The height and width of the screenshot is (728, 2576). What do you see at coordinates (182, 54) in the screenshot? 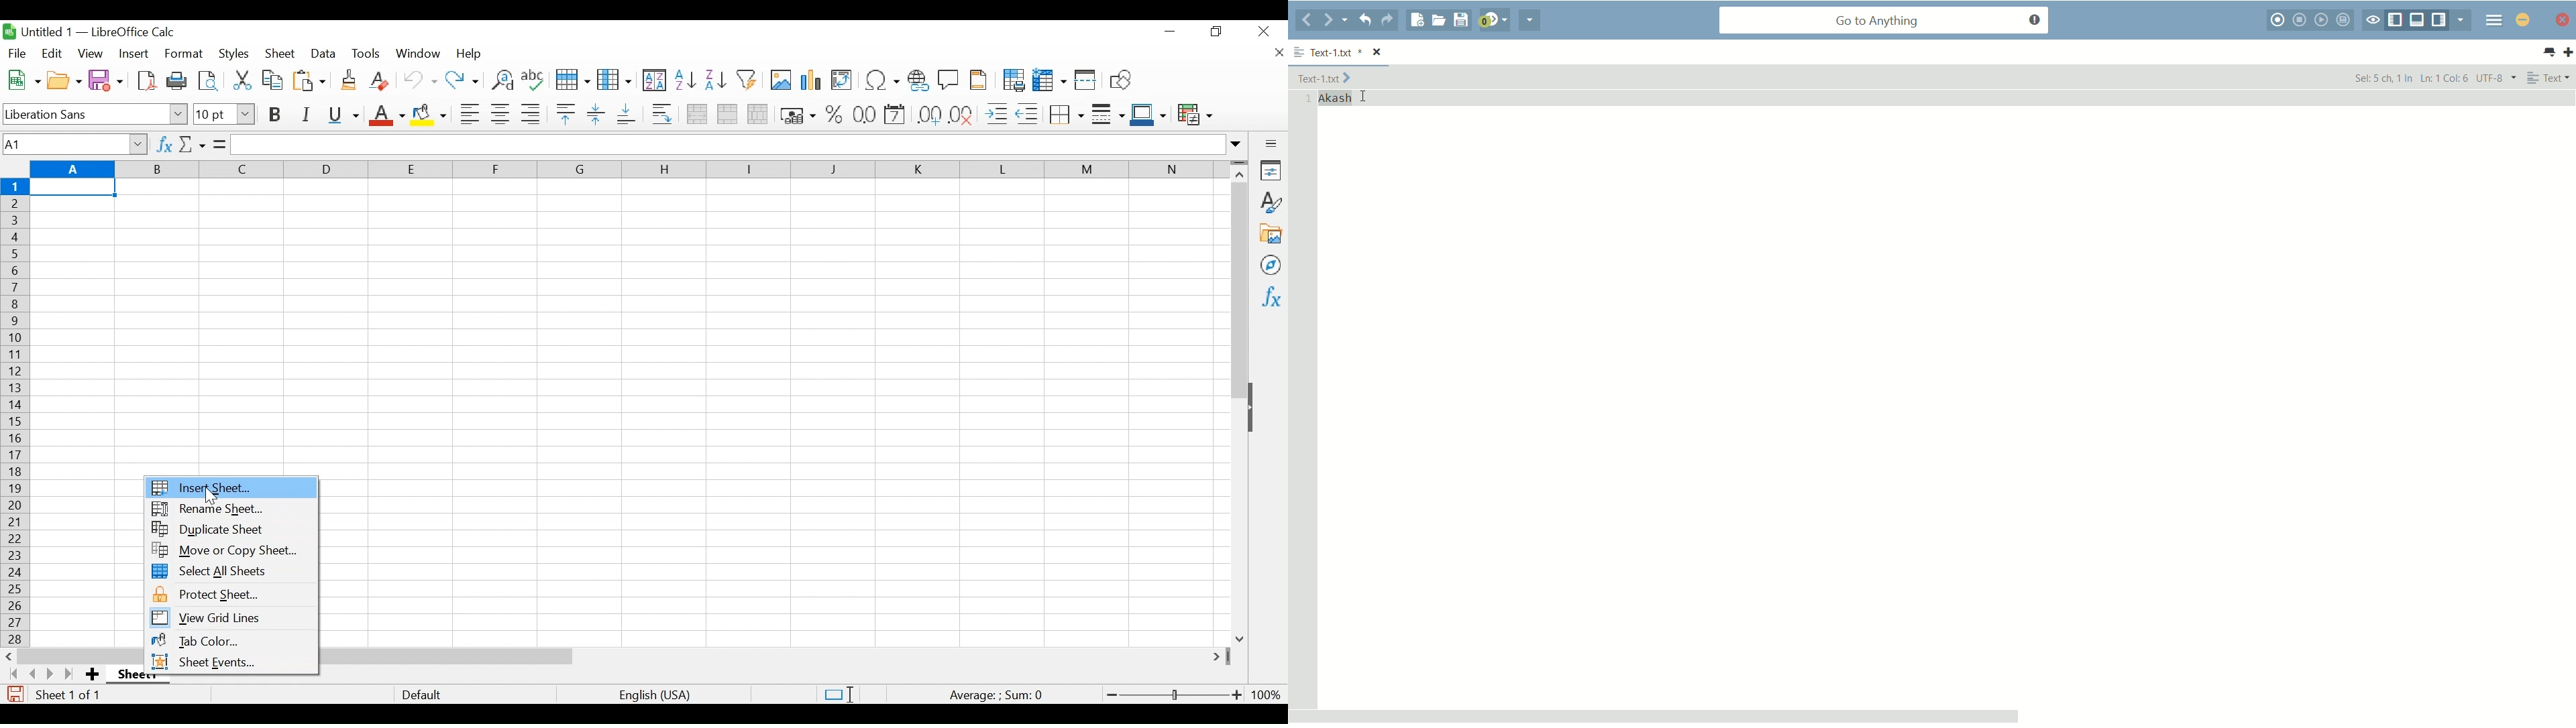
I see `Format` at bounding box center [182, 54].